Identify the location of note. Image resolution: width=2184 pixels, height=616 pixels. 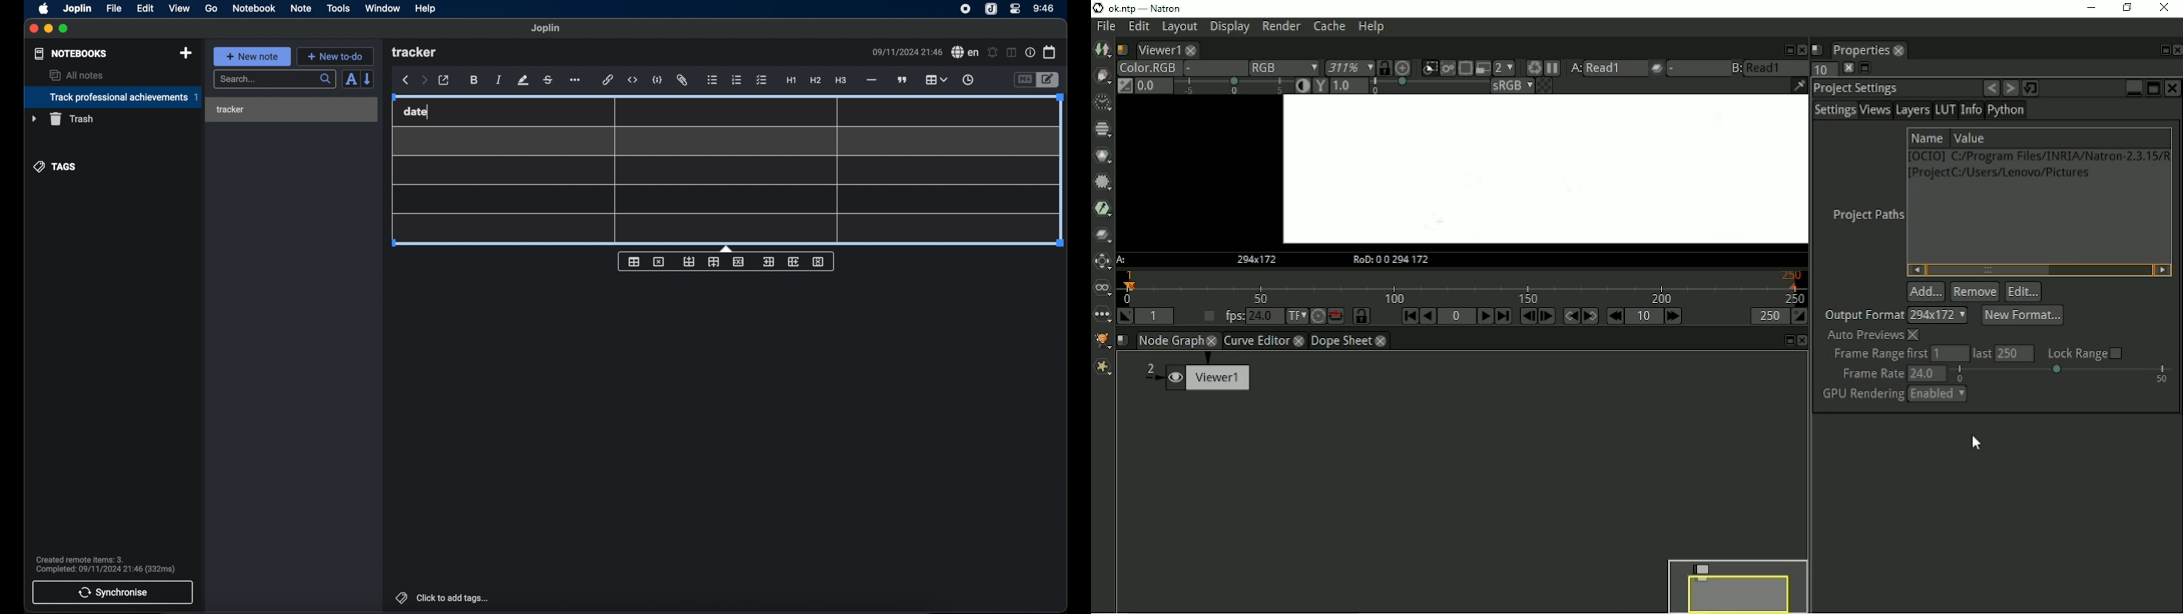
(301, 8).